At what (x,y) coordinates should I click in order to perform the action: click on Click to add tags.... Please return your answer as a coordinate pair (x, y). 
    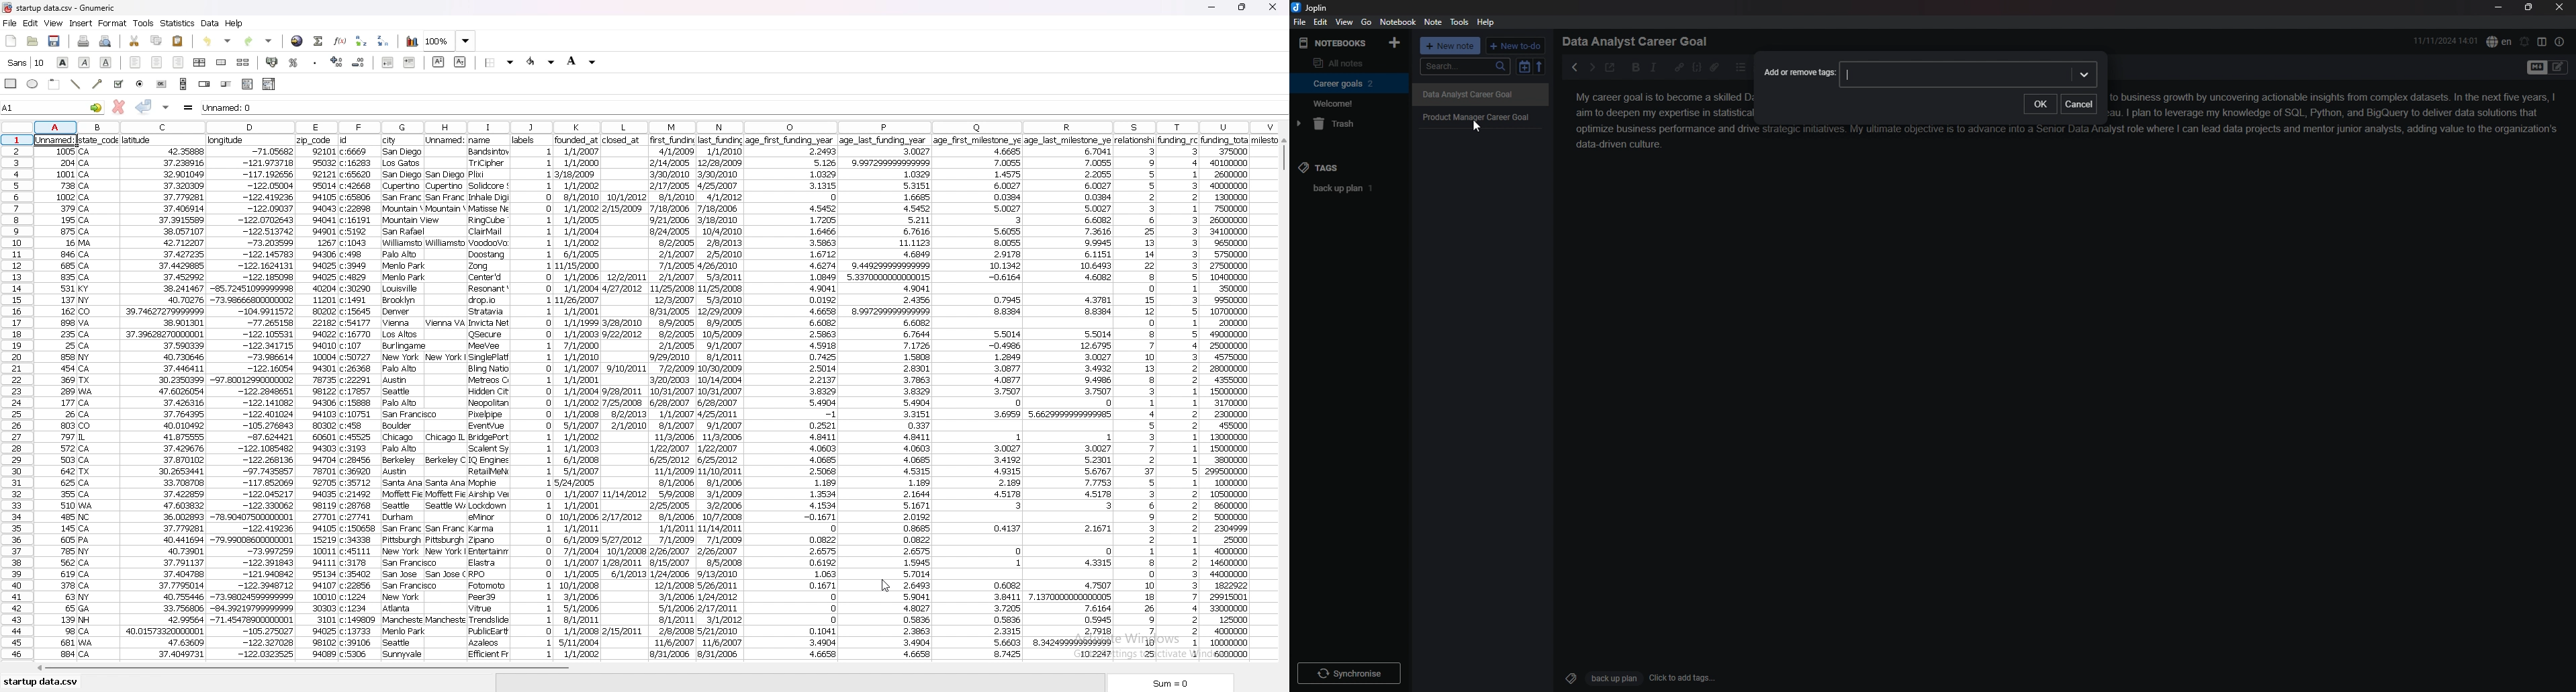
    Looking at the image, I should click on (1683, 678).